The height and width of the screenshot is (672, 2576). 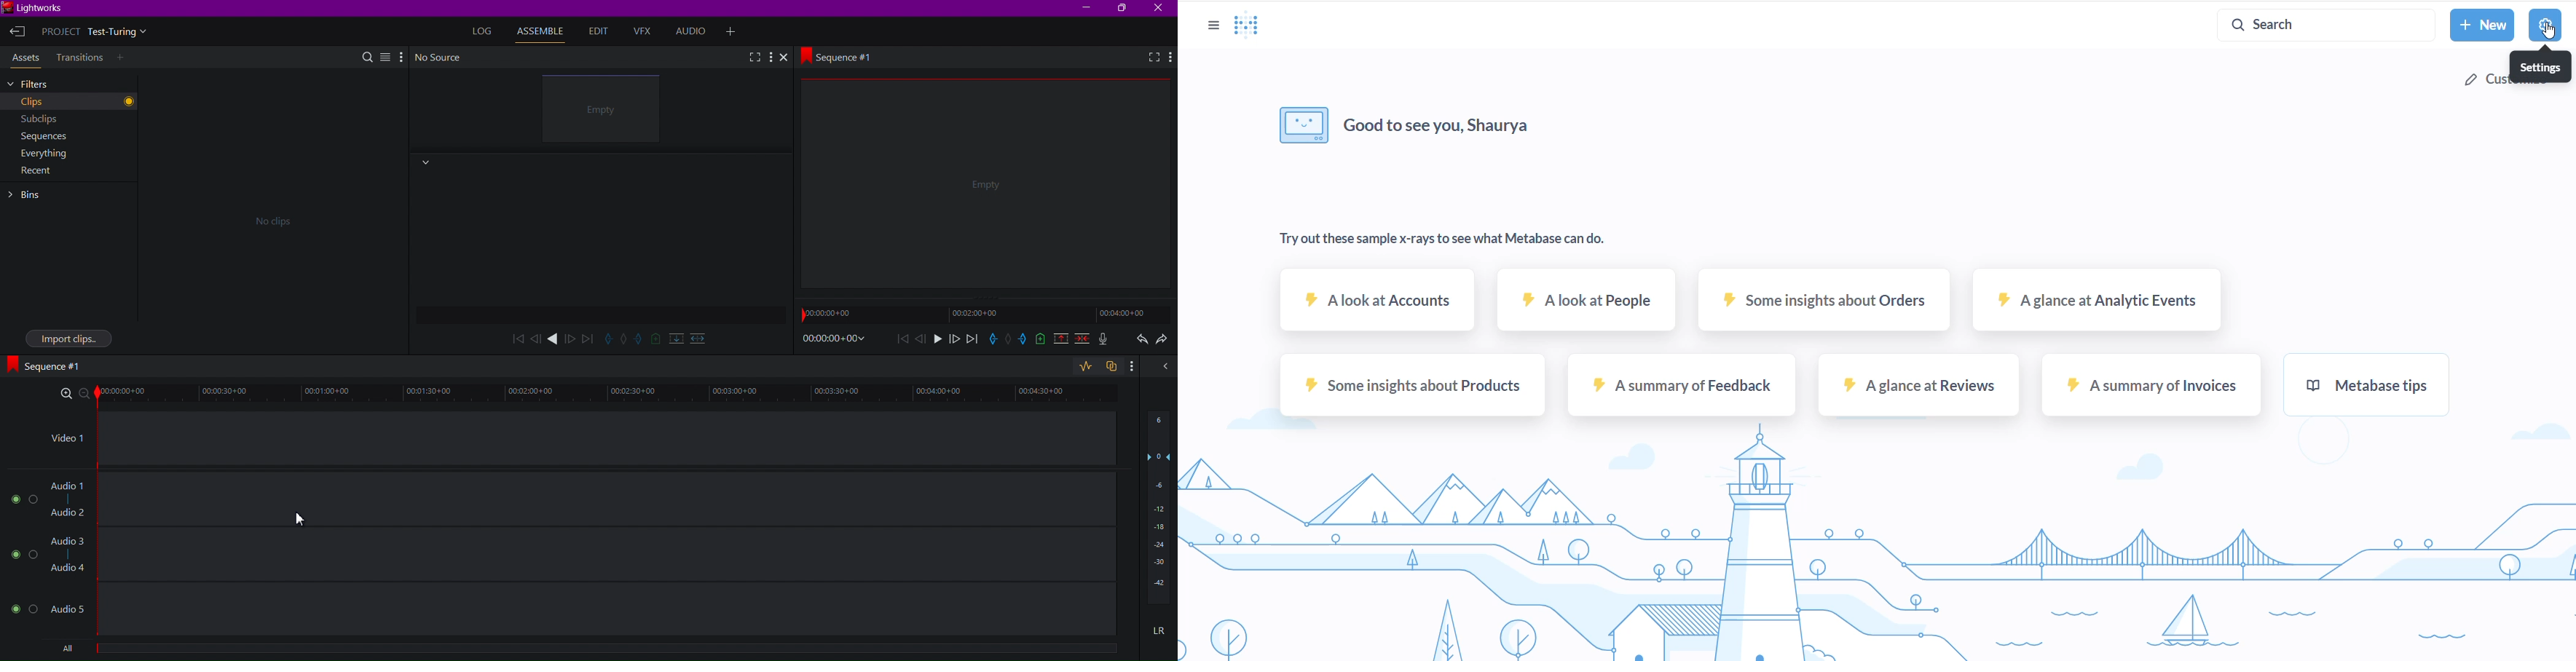 I want to click on Timeline, so click(x=614, y=395).